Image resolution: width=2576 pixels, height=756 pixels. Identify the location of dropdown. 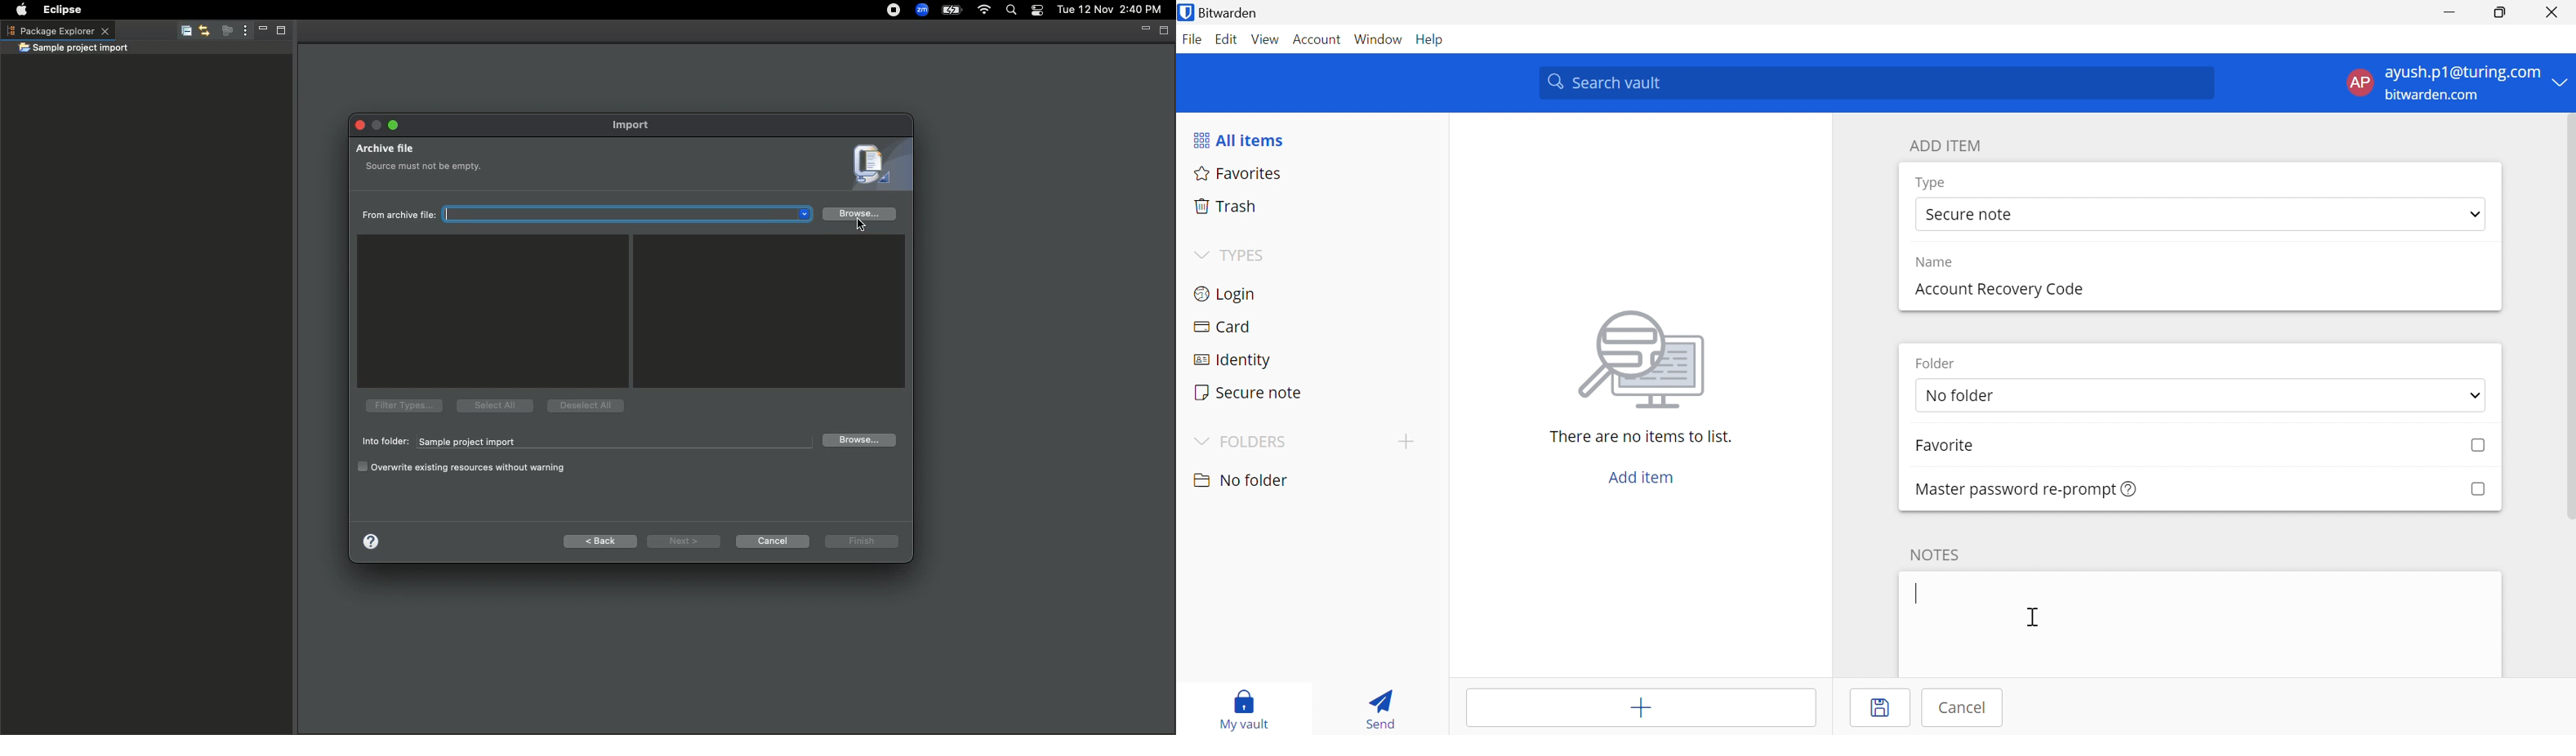
(2470, 395).